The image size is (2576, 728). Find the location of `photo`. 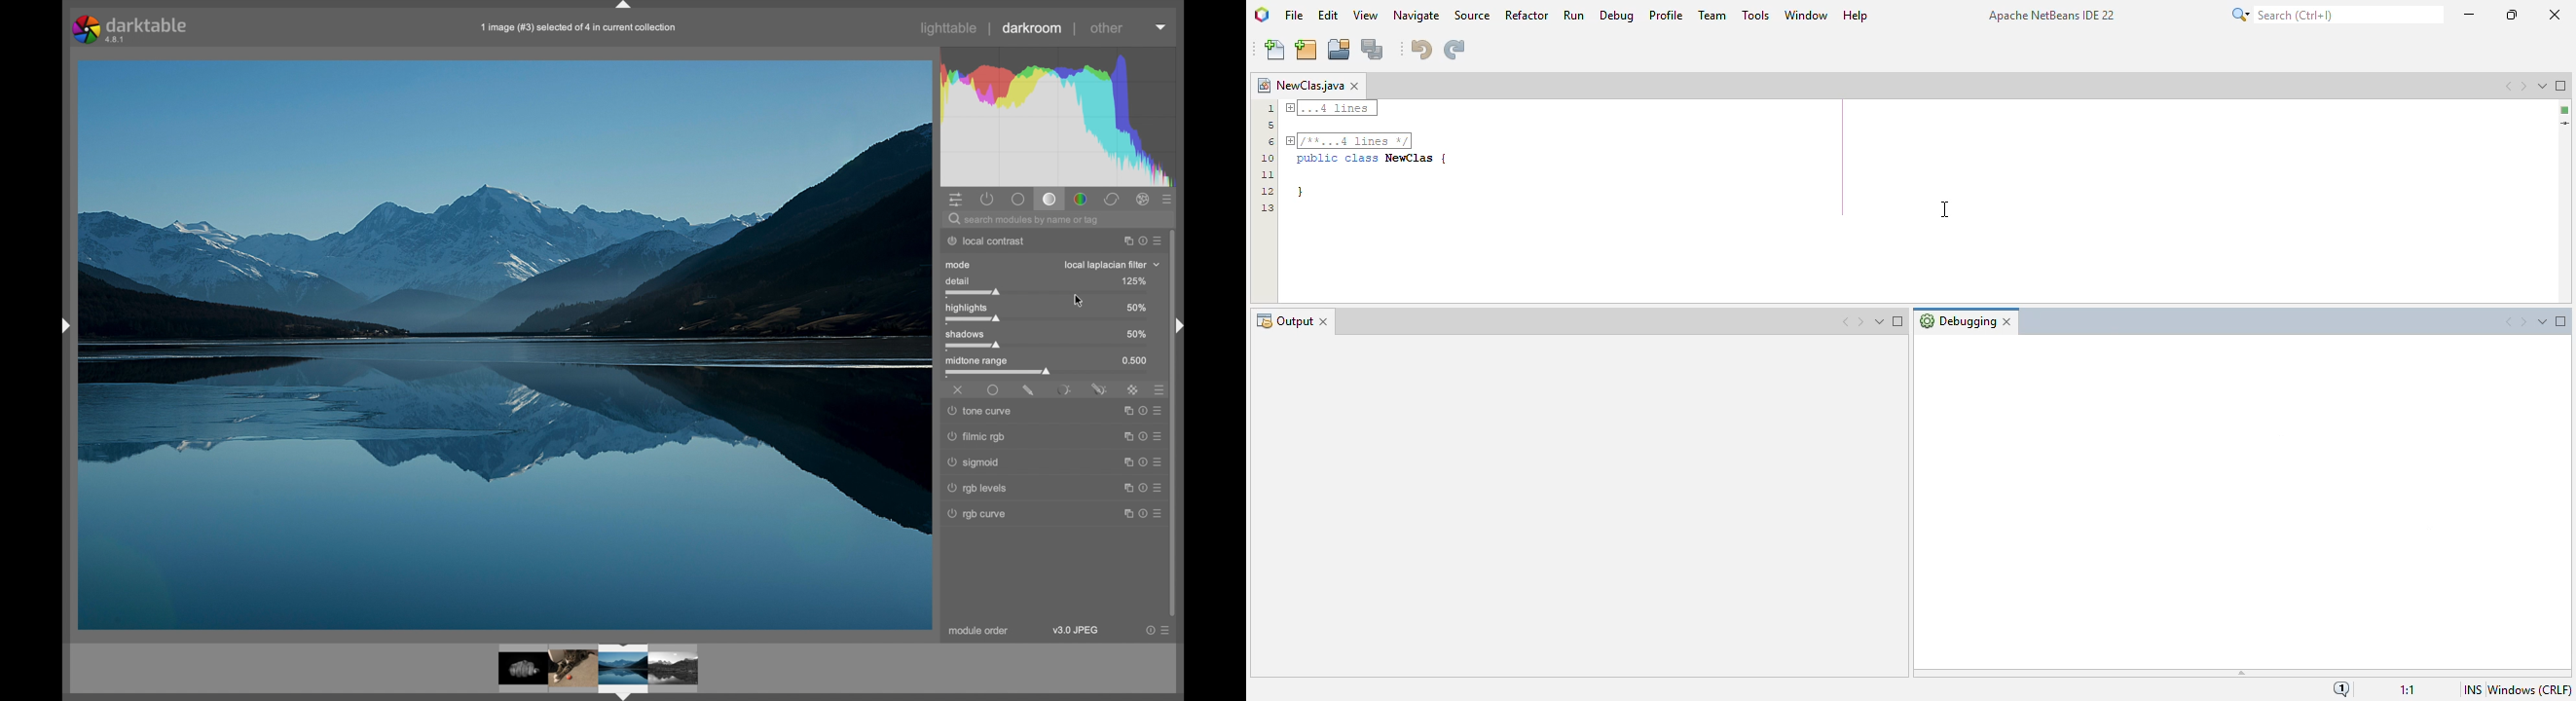

photo is located at coordinates (502, 345).